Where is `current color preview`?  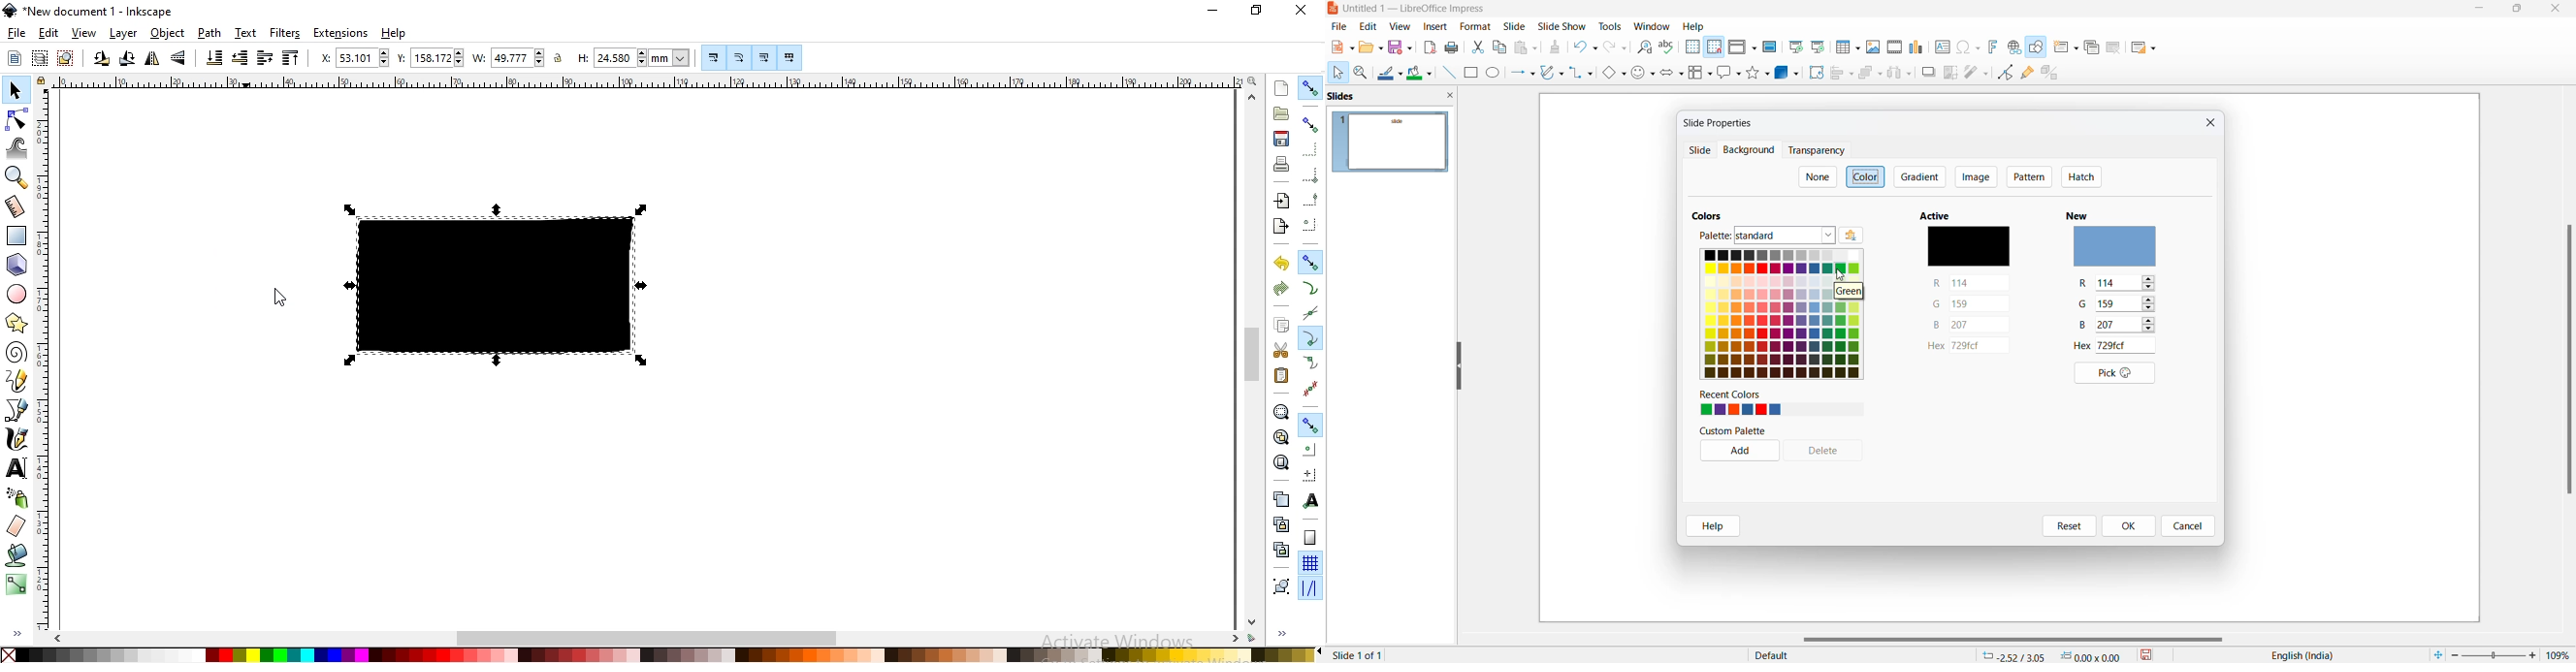
current color preview is located at coordinates (1968, 248).